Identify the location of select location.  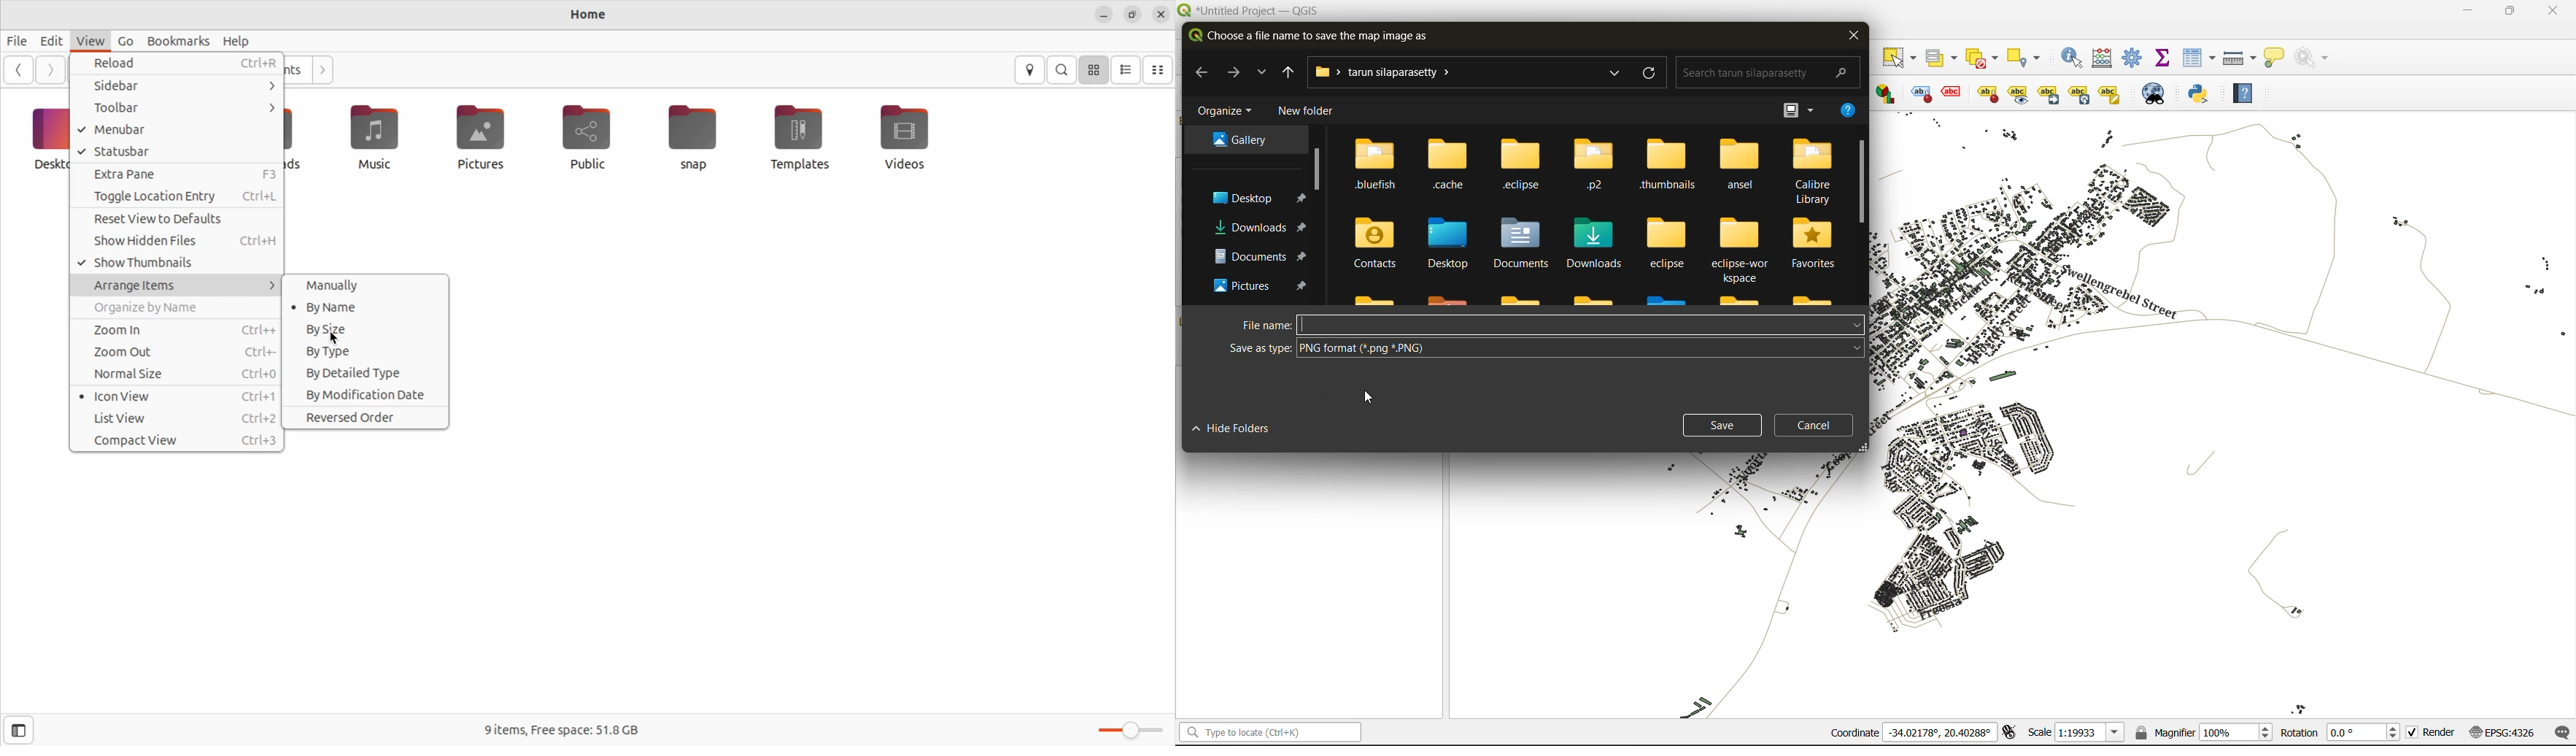
(2029, 57).